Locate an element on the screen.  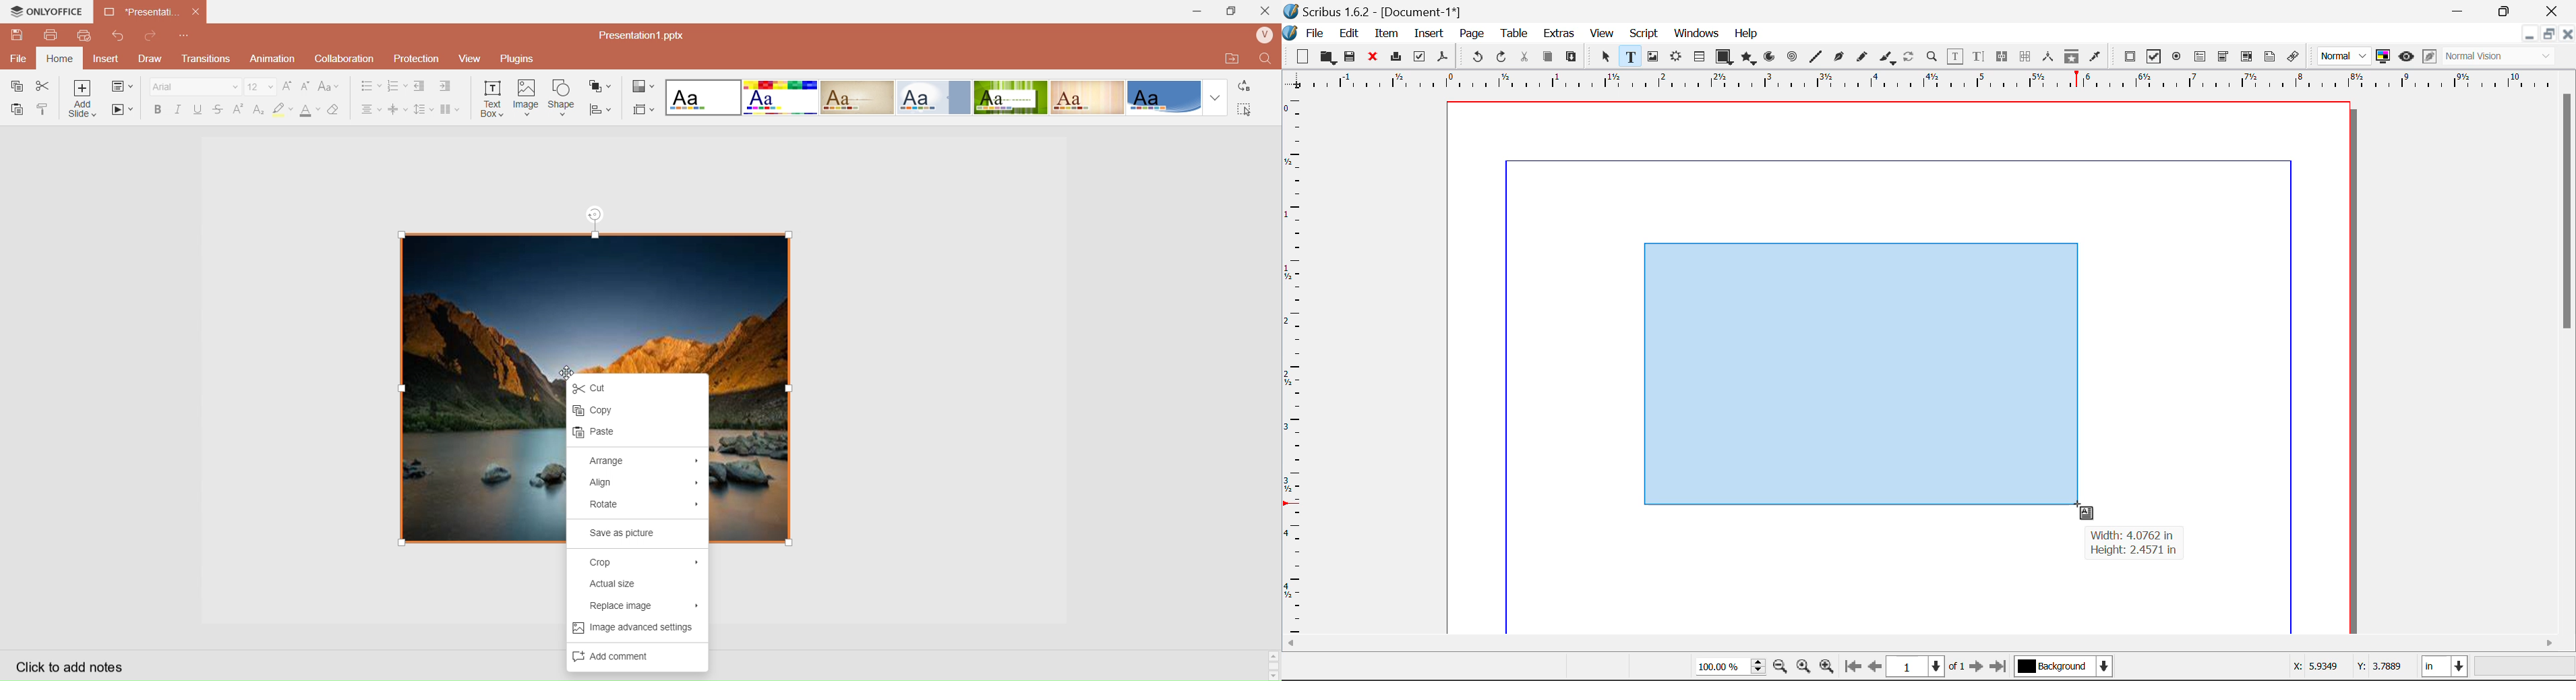
Edit Contents of Frame is located at coordinates (1956, 56).